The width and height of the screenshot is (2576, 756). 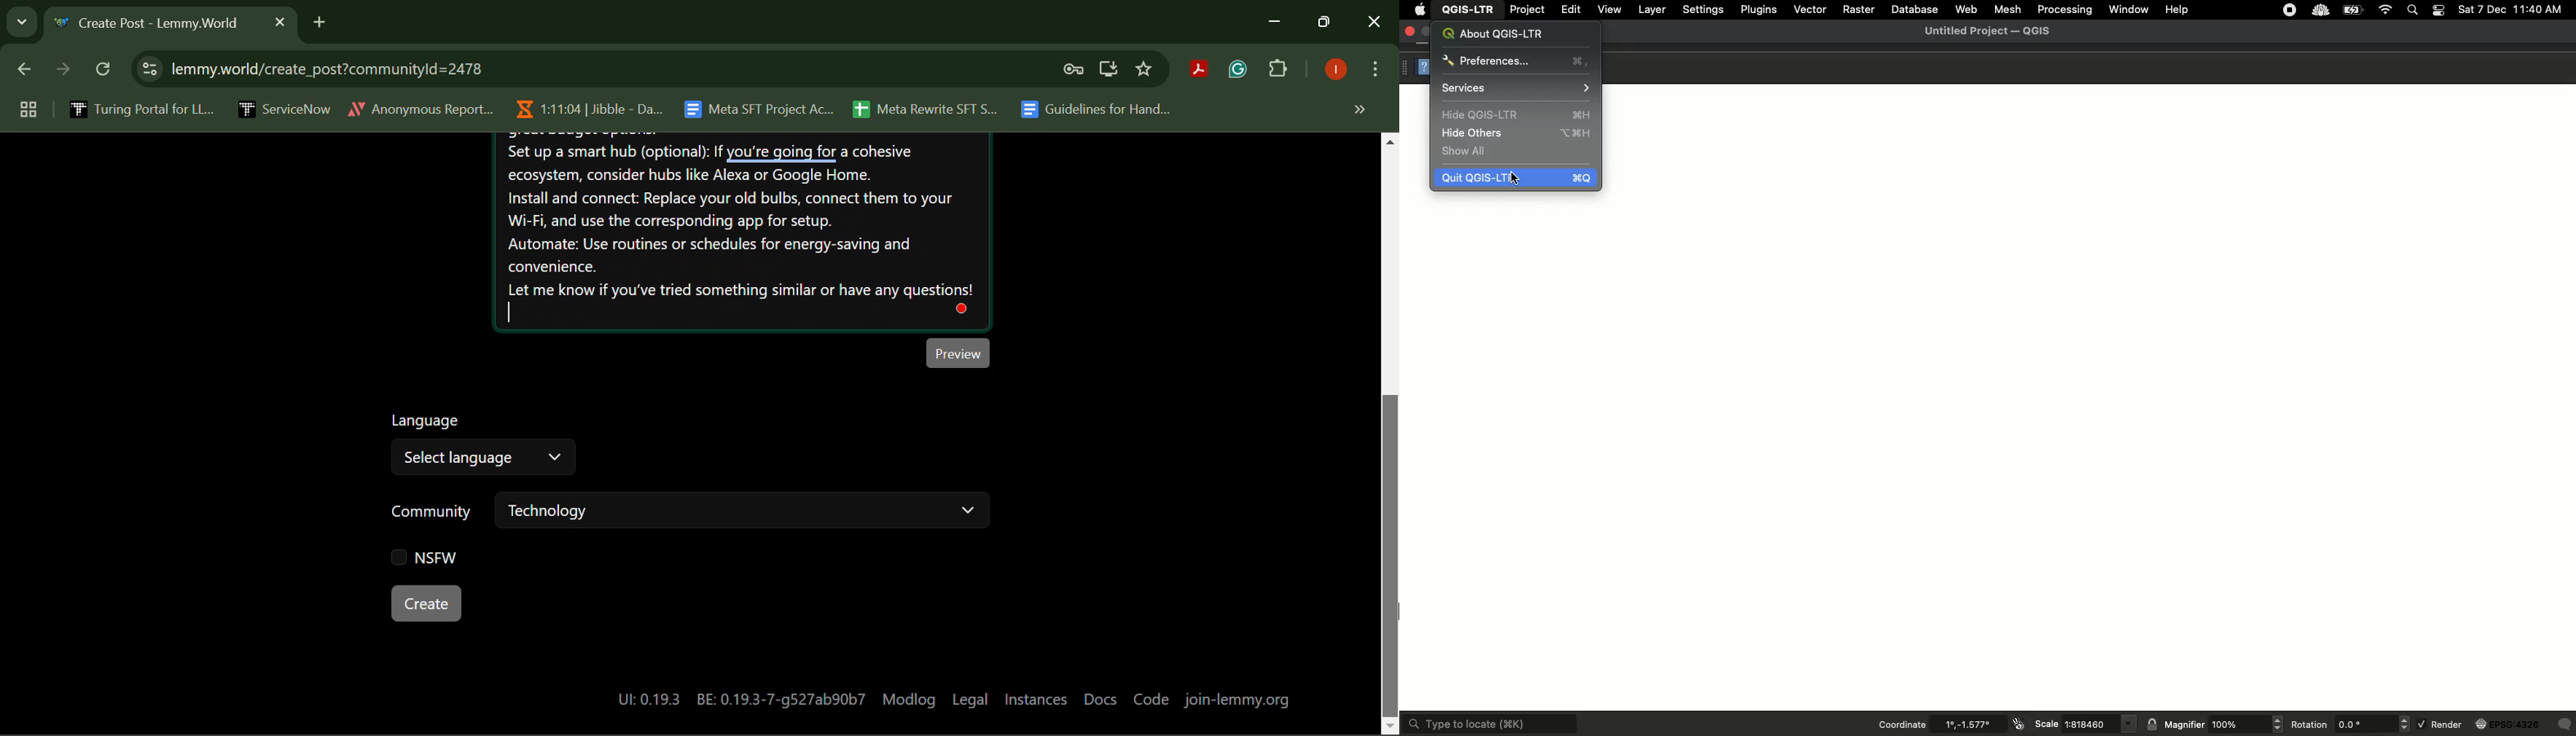 I want to click on Legal, so click(x=971, y=695).